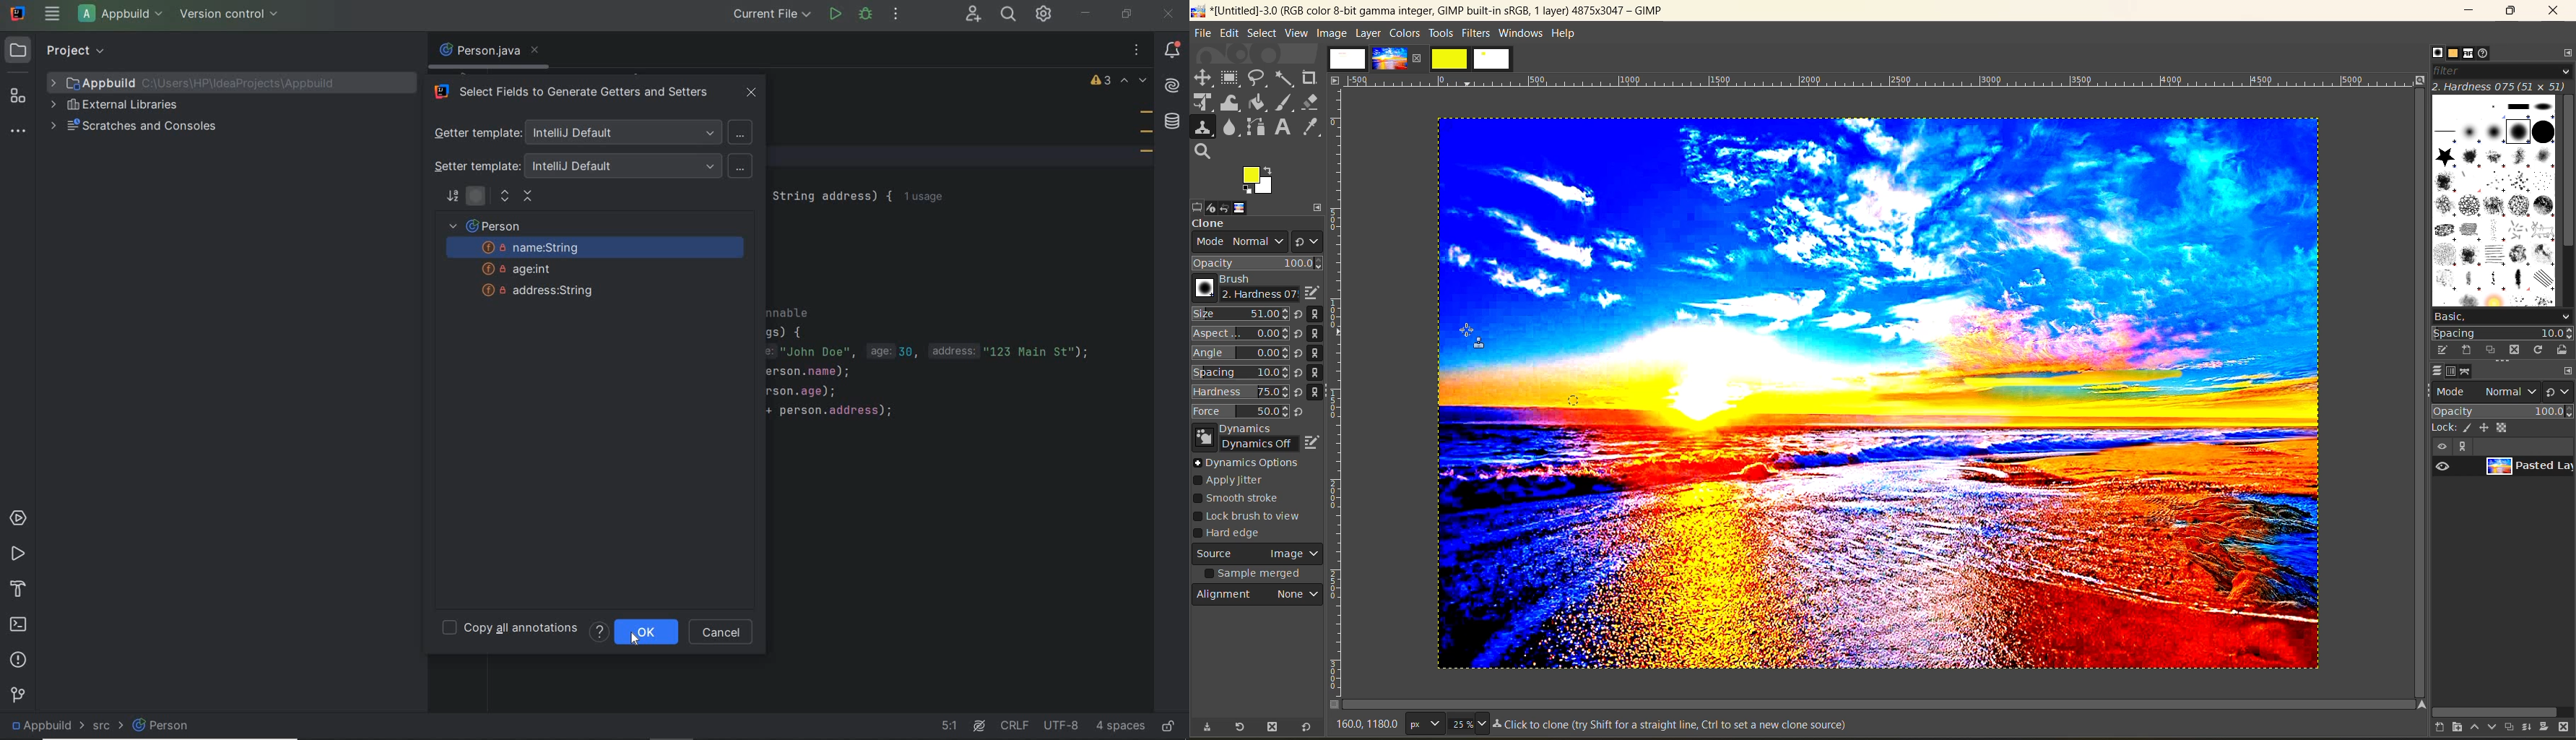 This screenshot has height=756, width=2576. Describe the element at coordinates (1229, 33) in the screenshot. I see `edit` at that location.